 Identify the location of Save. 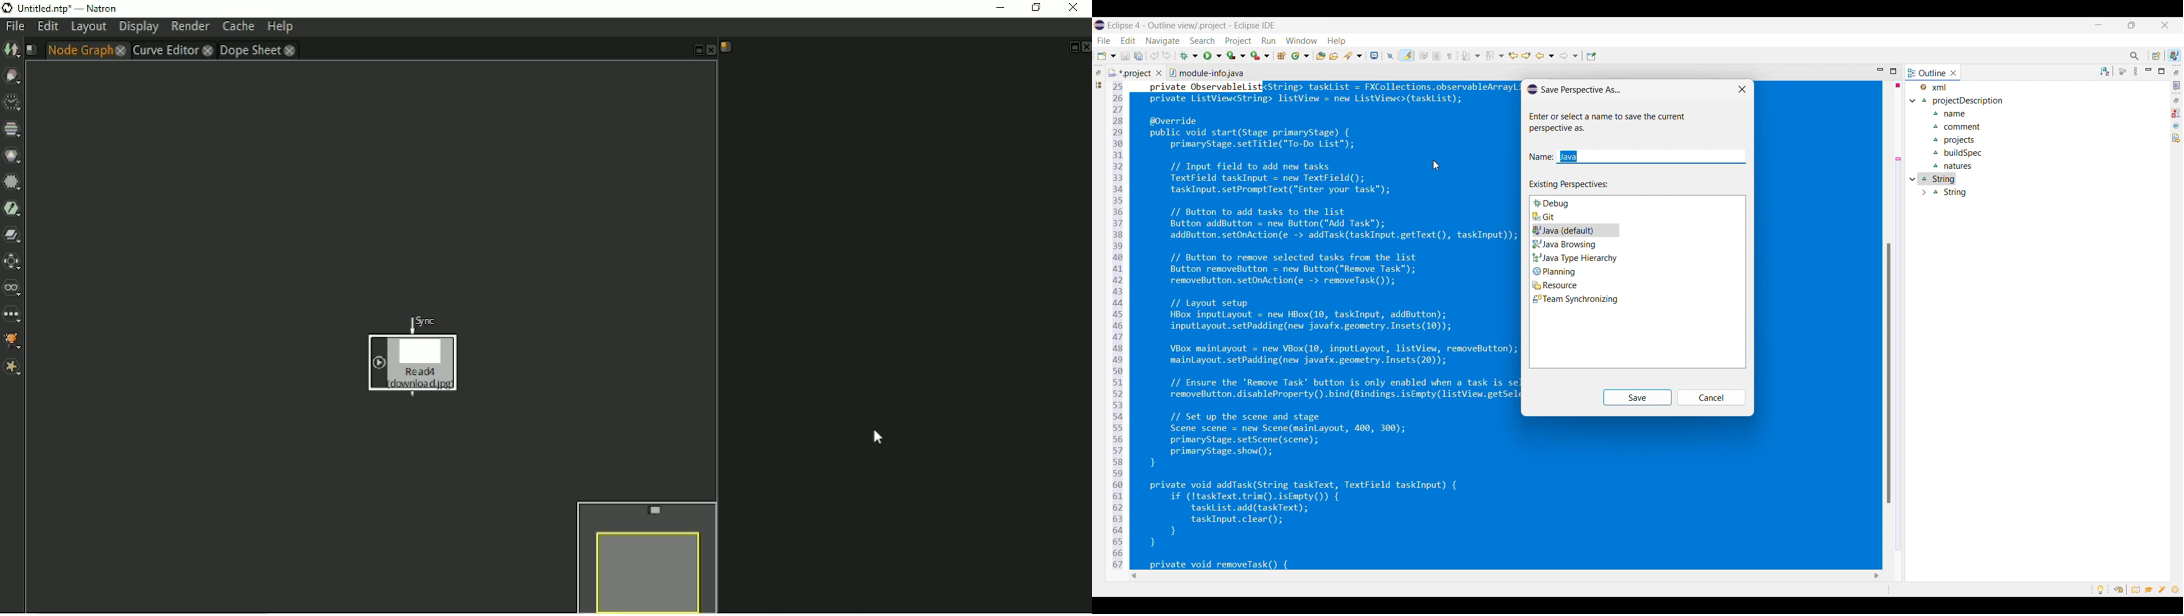
(1638, 397).